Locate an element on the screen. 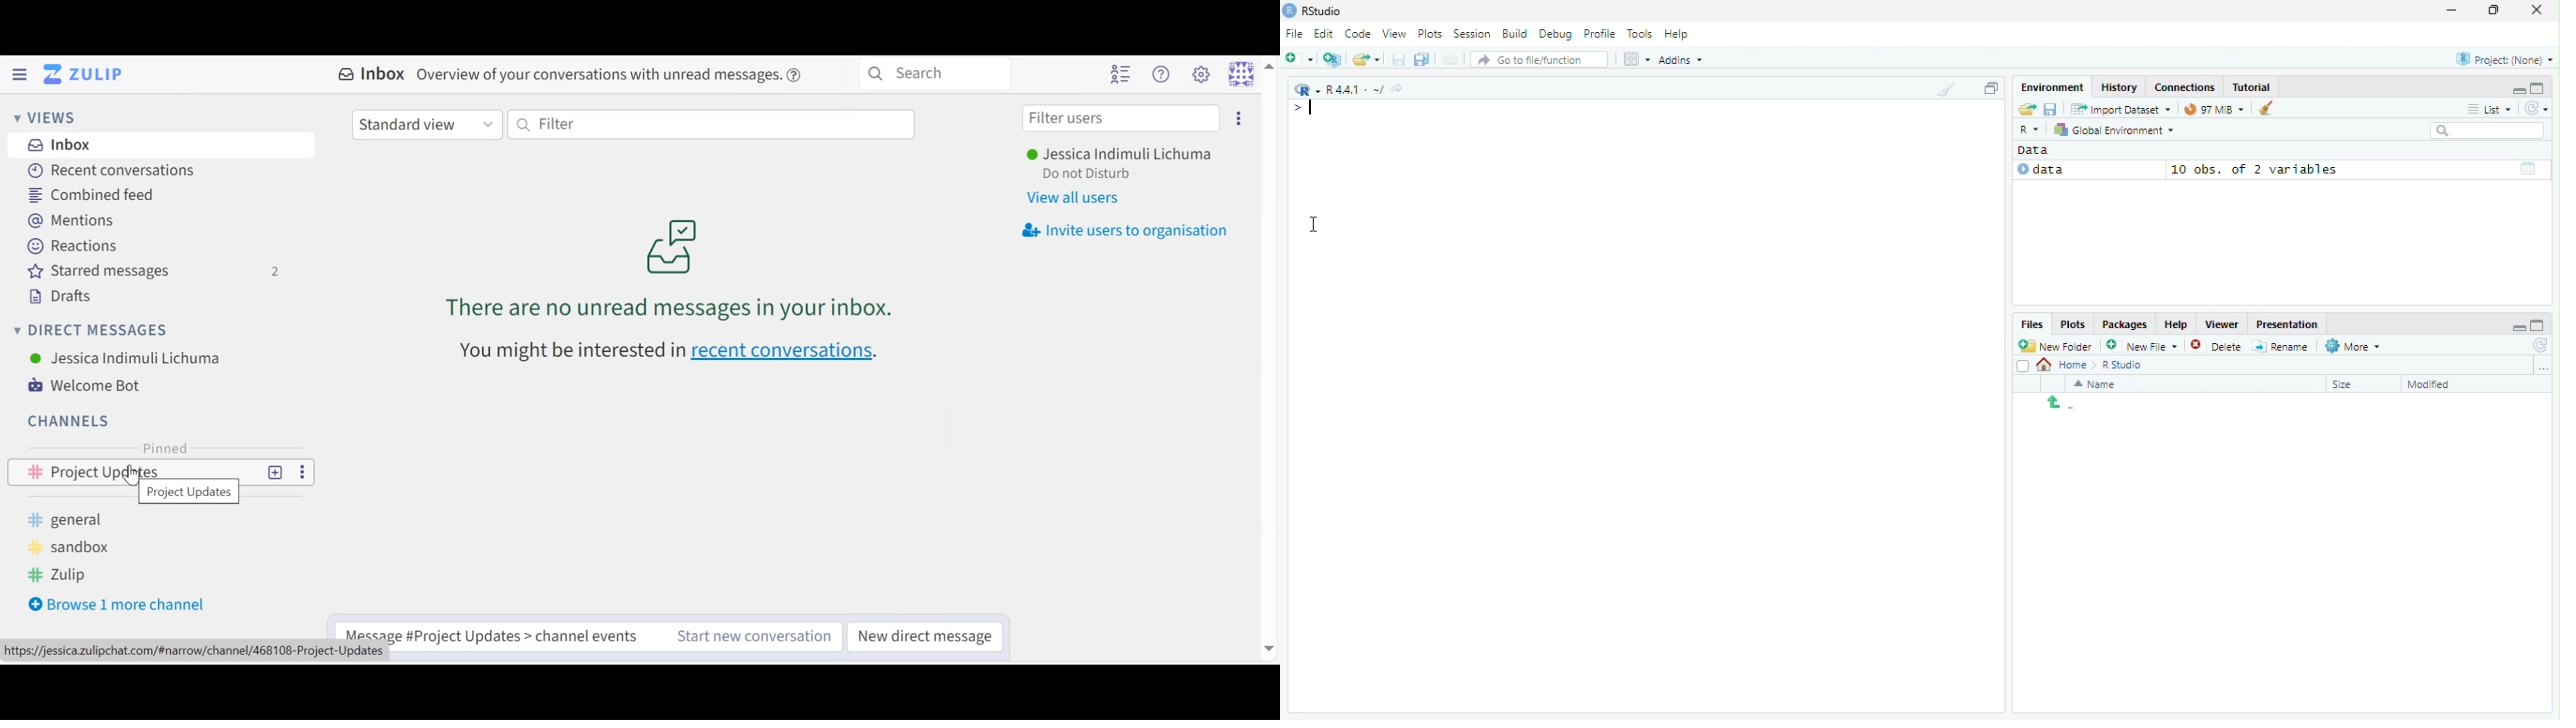  typing cursor is located at coordinates (1308, 108).